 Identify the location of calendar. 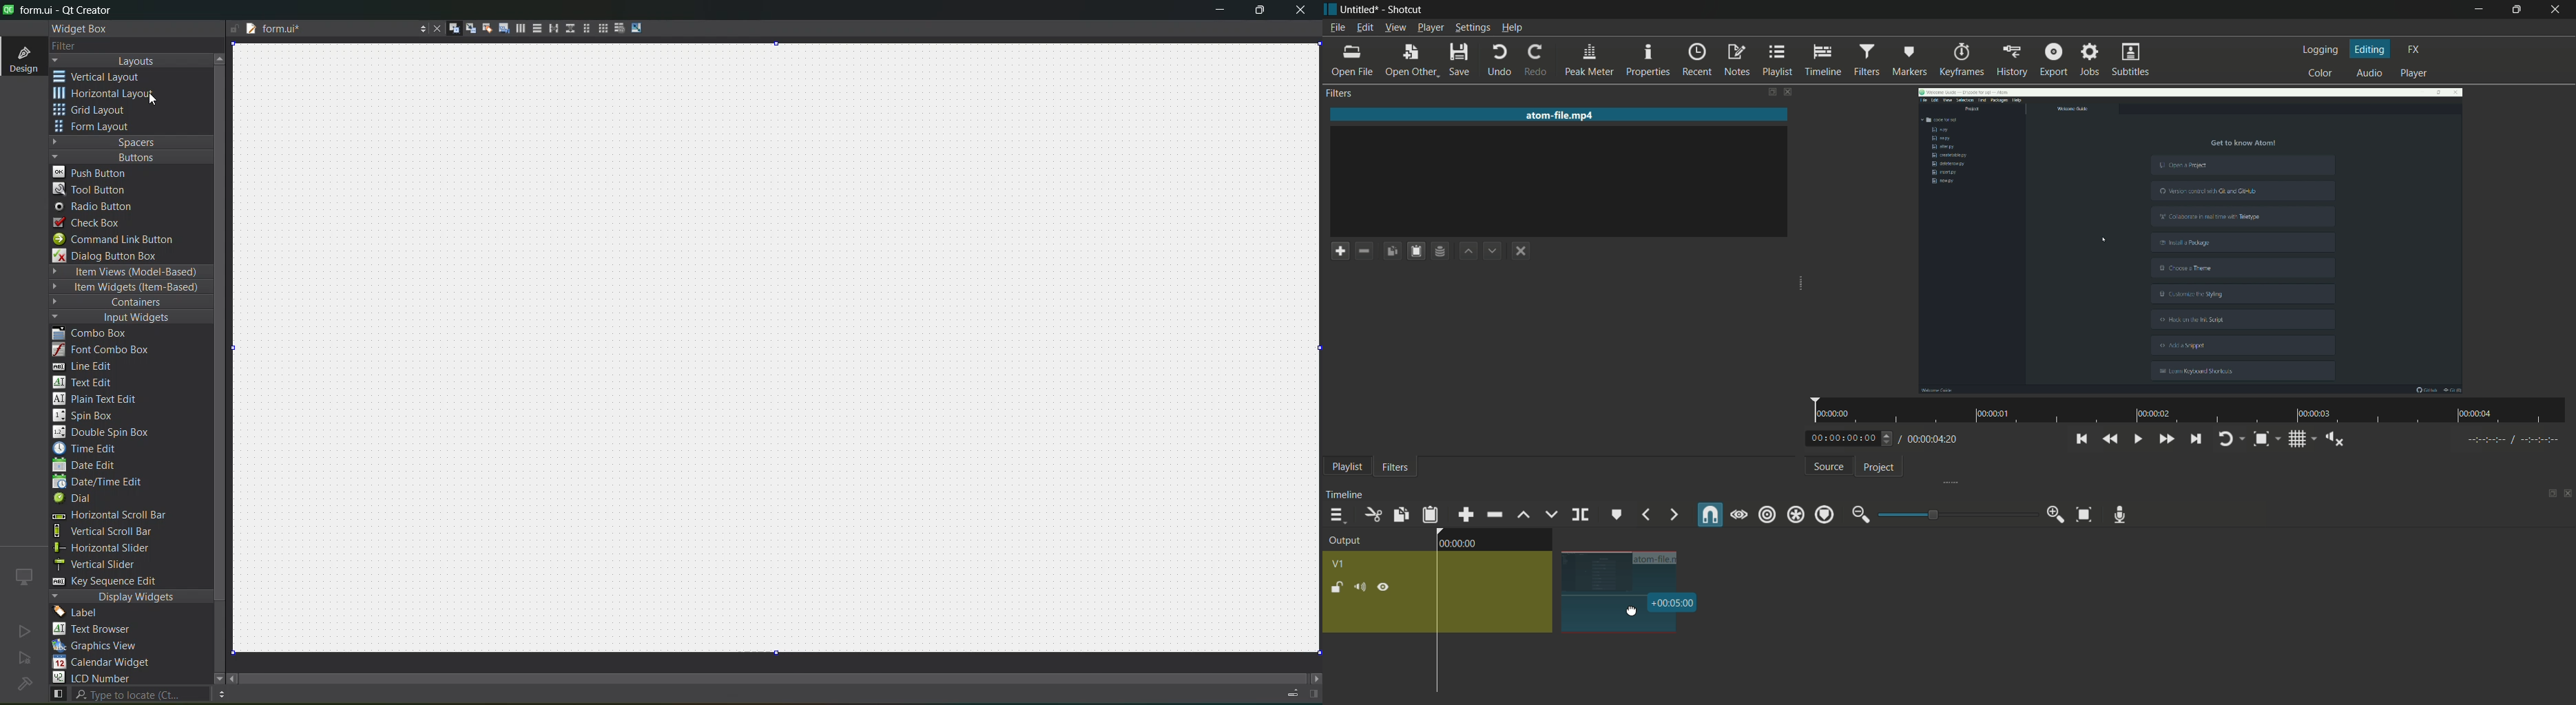
(103, 664).